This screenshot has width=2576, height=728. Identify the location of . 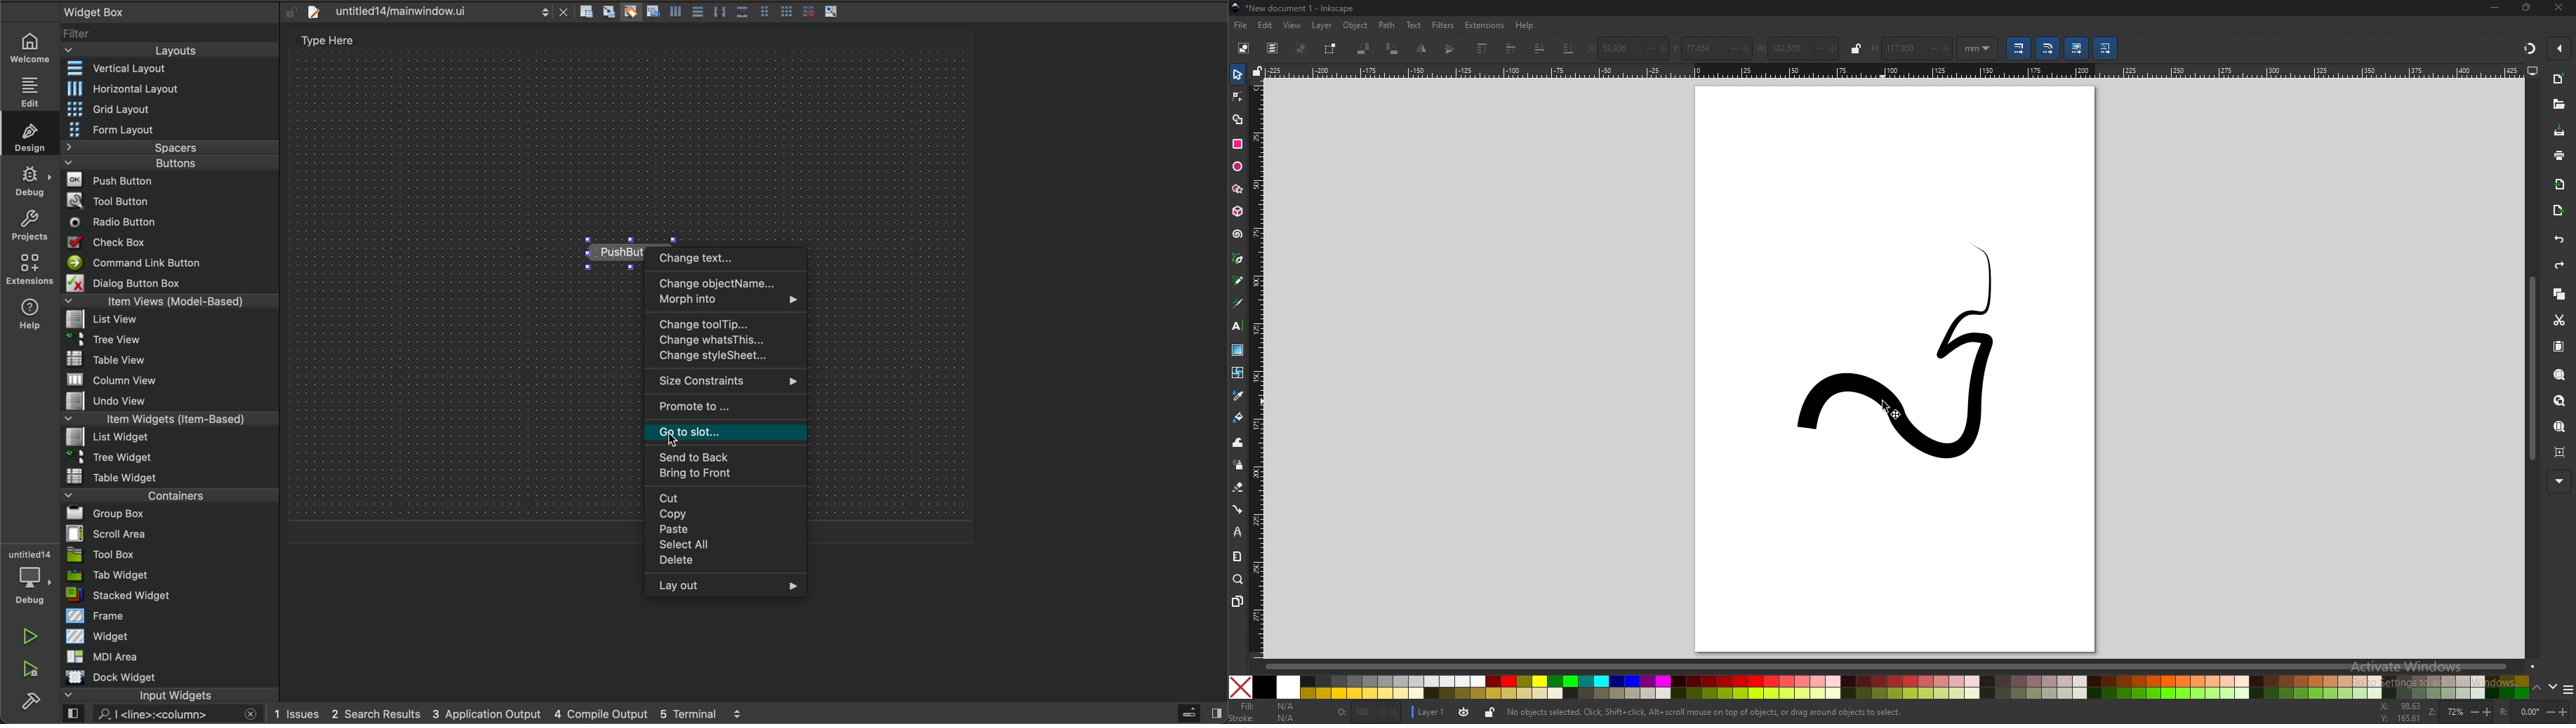
(584, 12).